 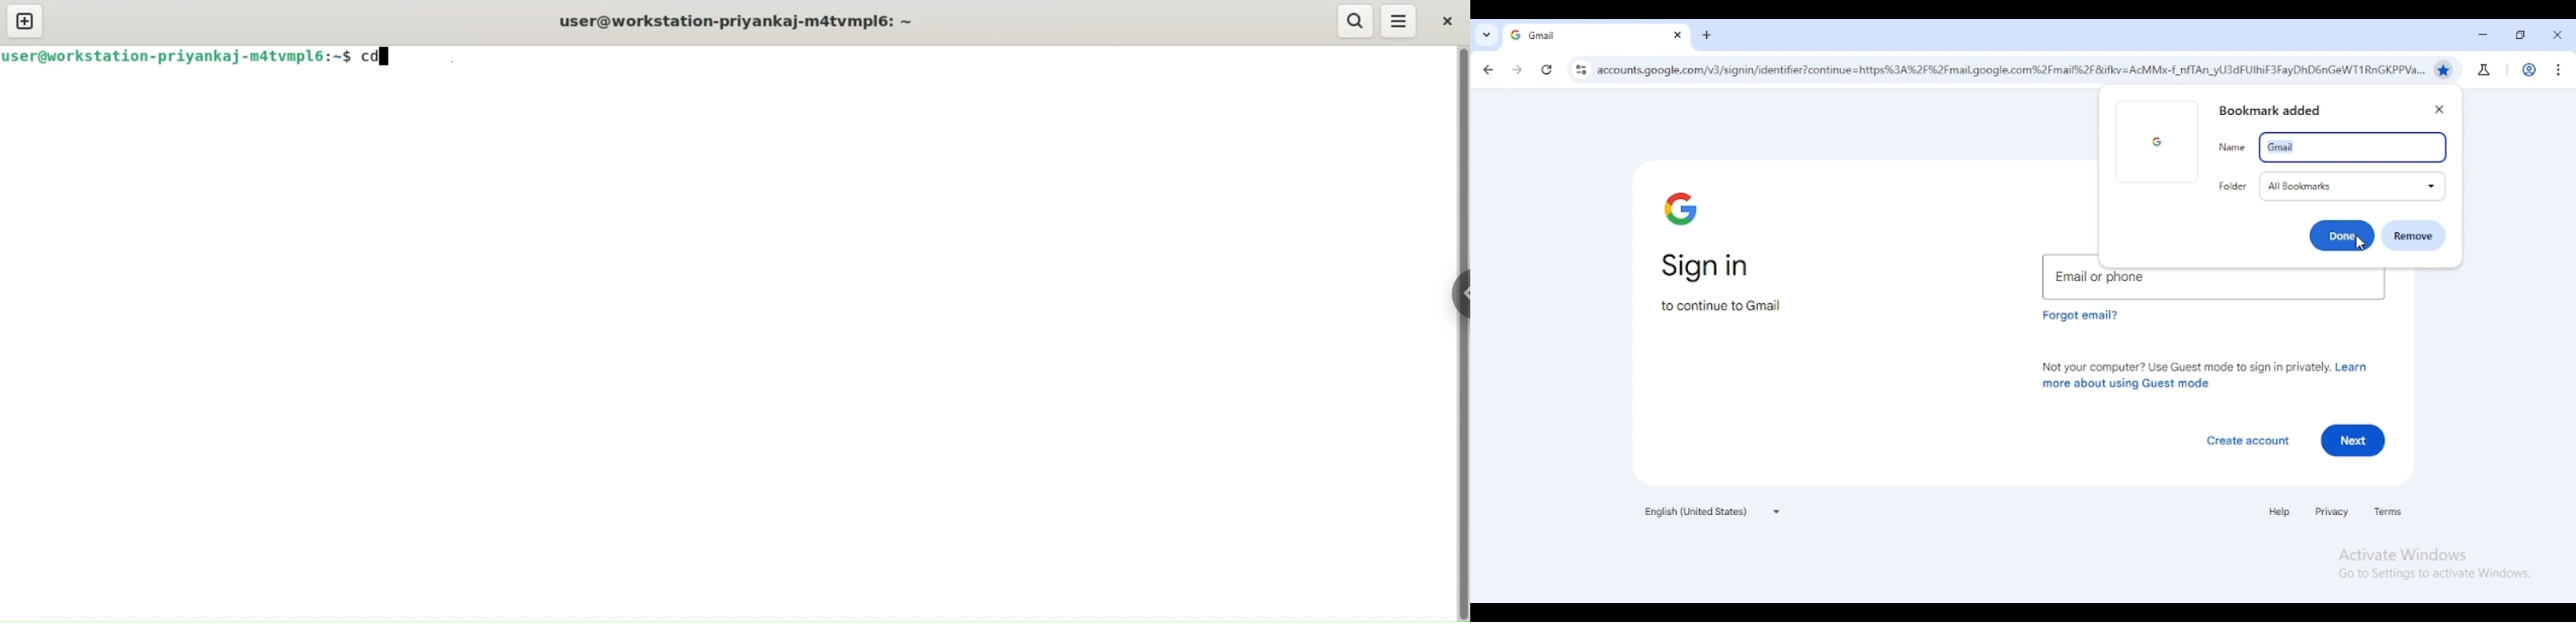 What do you see at coordinates (1445, 20) in the screenshot?
I see `close` at bounding box center [1445, 20].